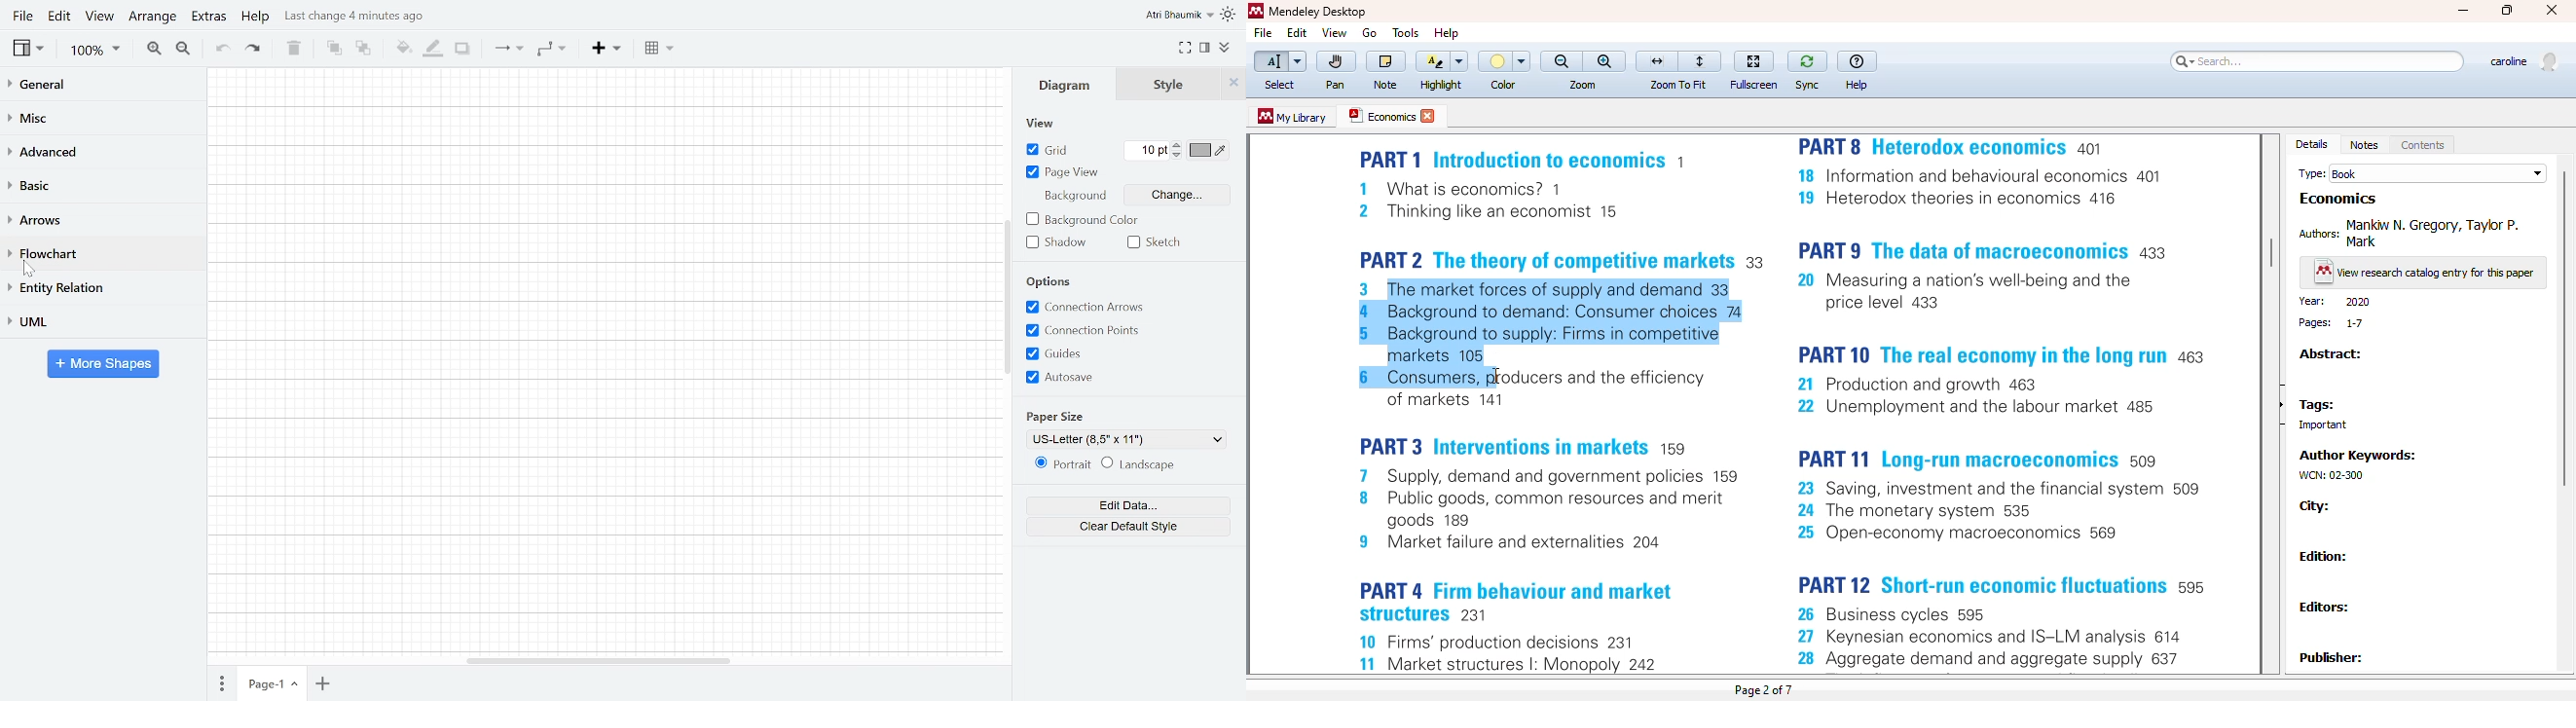 The height and width of the screenshot is (728, 2576). What do you see at coordinates (2316, 425) in the screenshot?
I see `important` at bounding box center [2316, 425].